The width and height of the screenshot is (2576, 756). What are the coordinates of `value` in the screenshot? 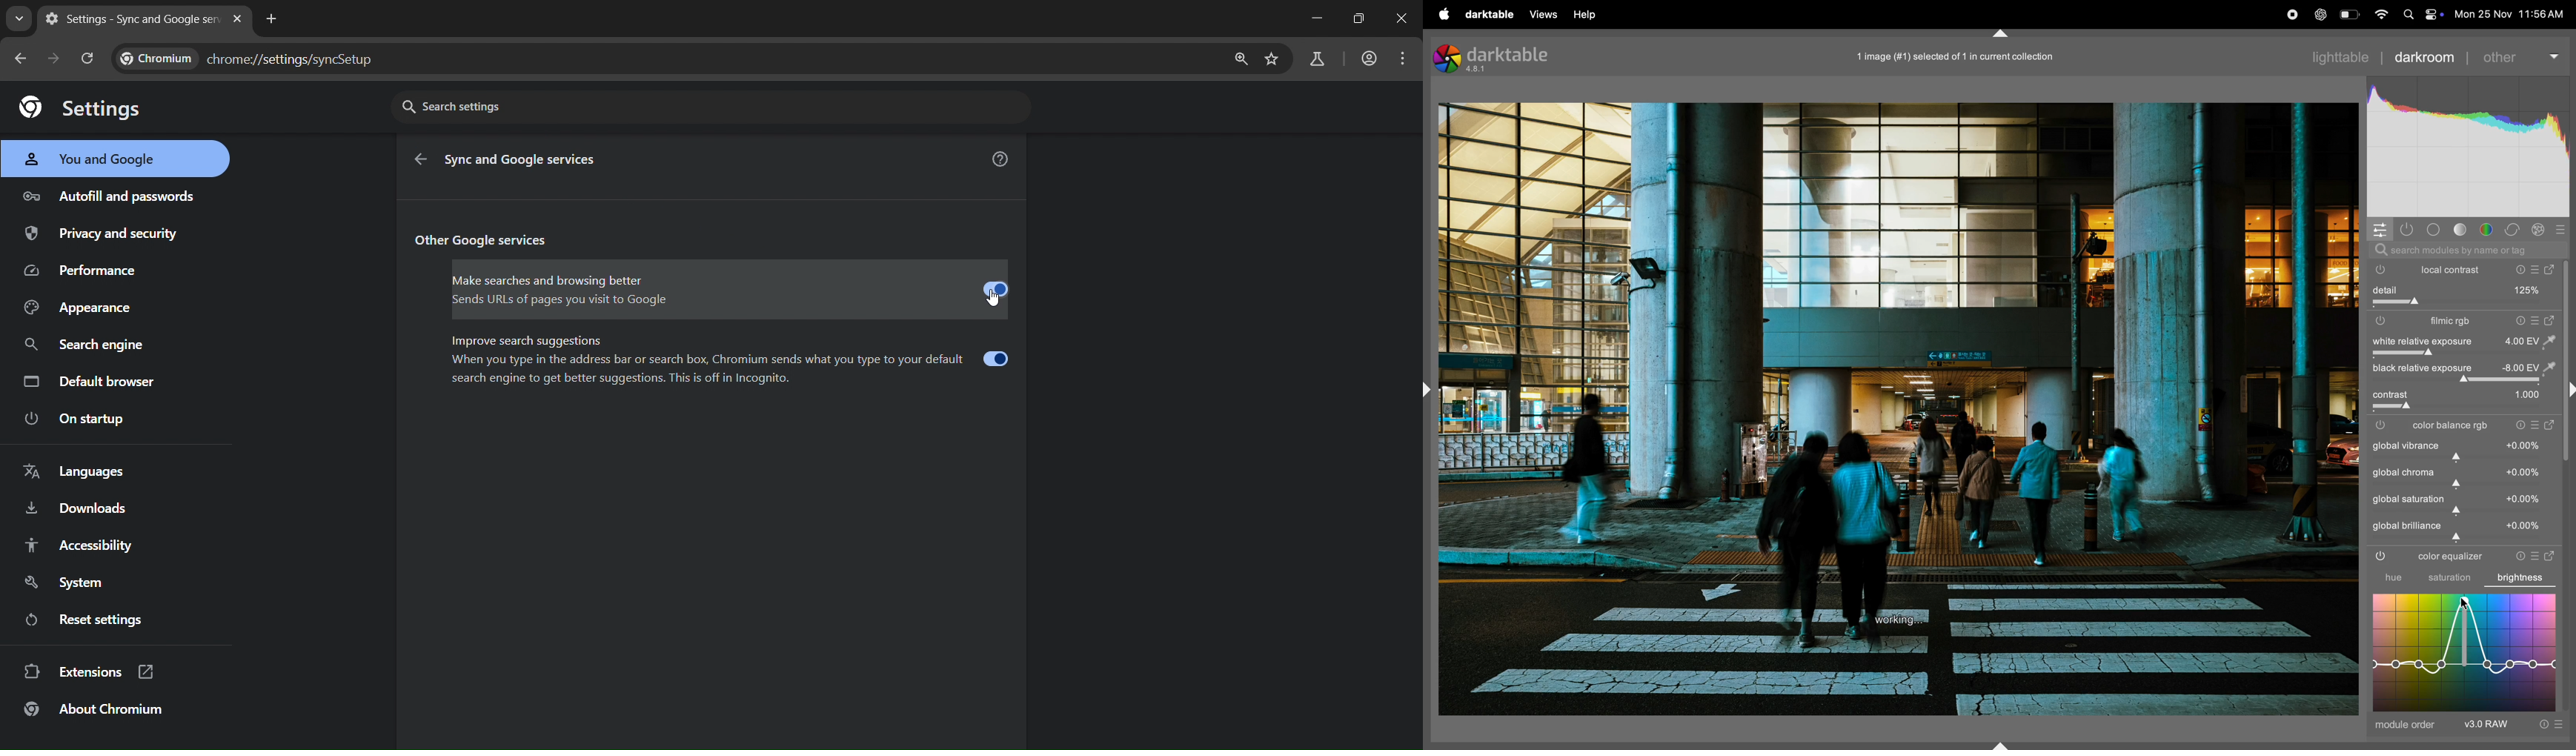 It's located at (2529, 368).